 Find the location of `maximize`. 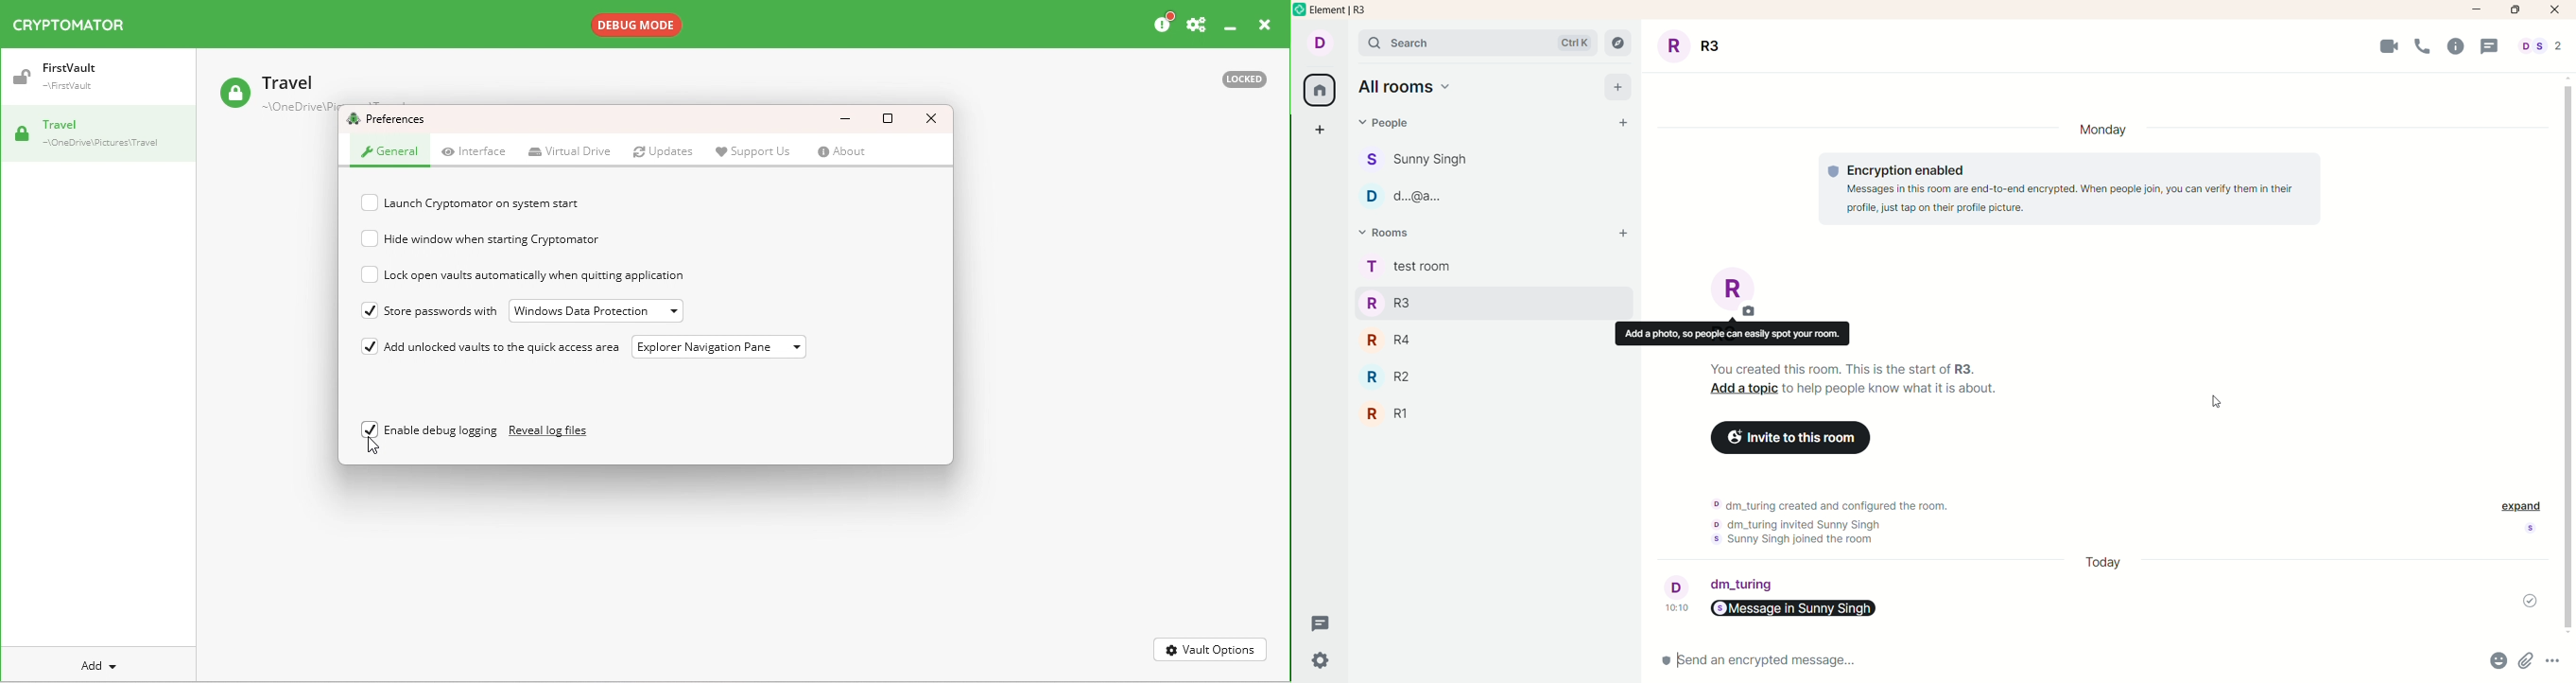

maximize is located at coordinates (2513, 10).